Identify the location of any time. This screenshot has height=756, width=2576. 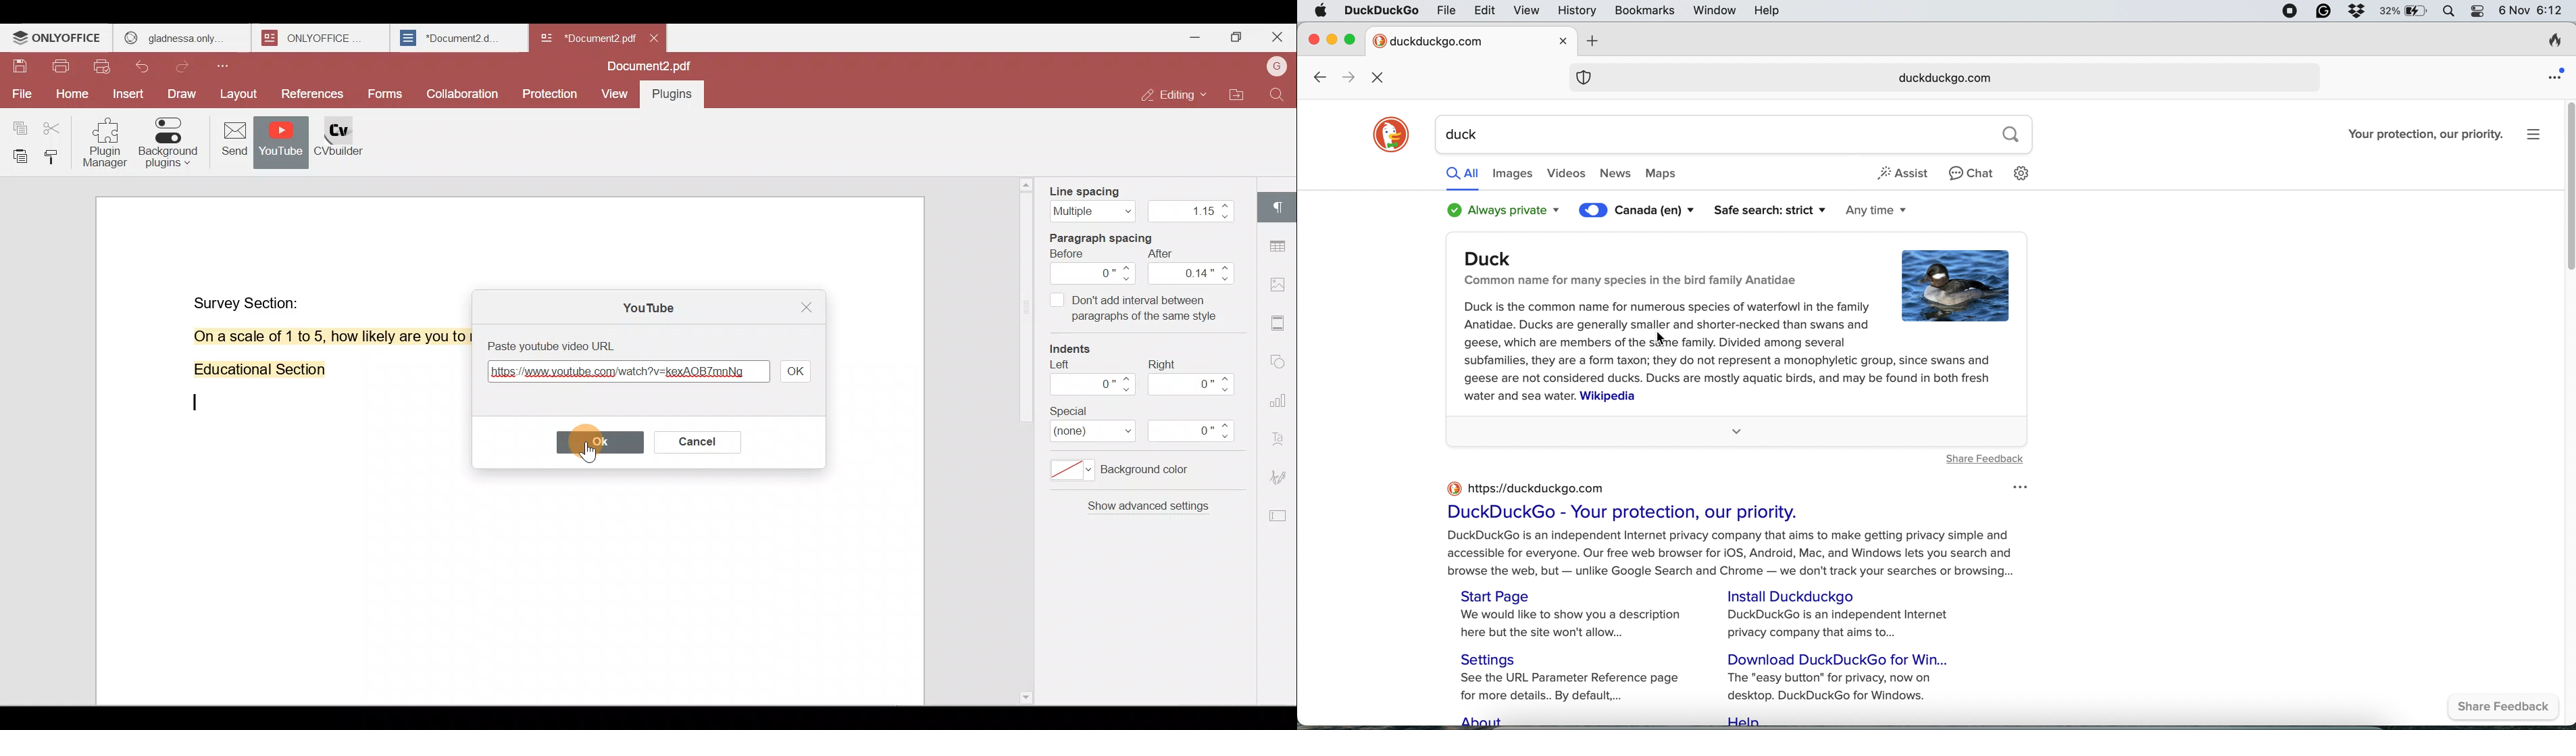
(1860, 212).